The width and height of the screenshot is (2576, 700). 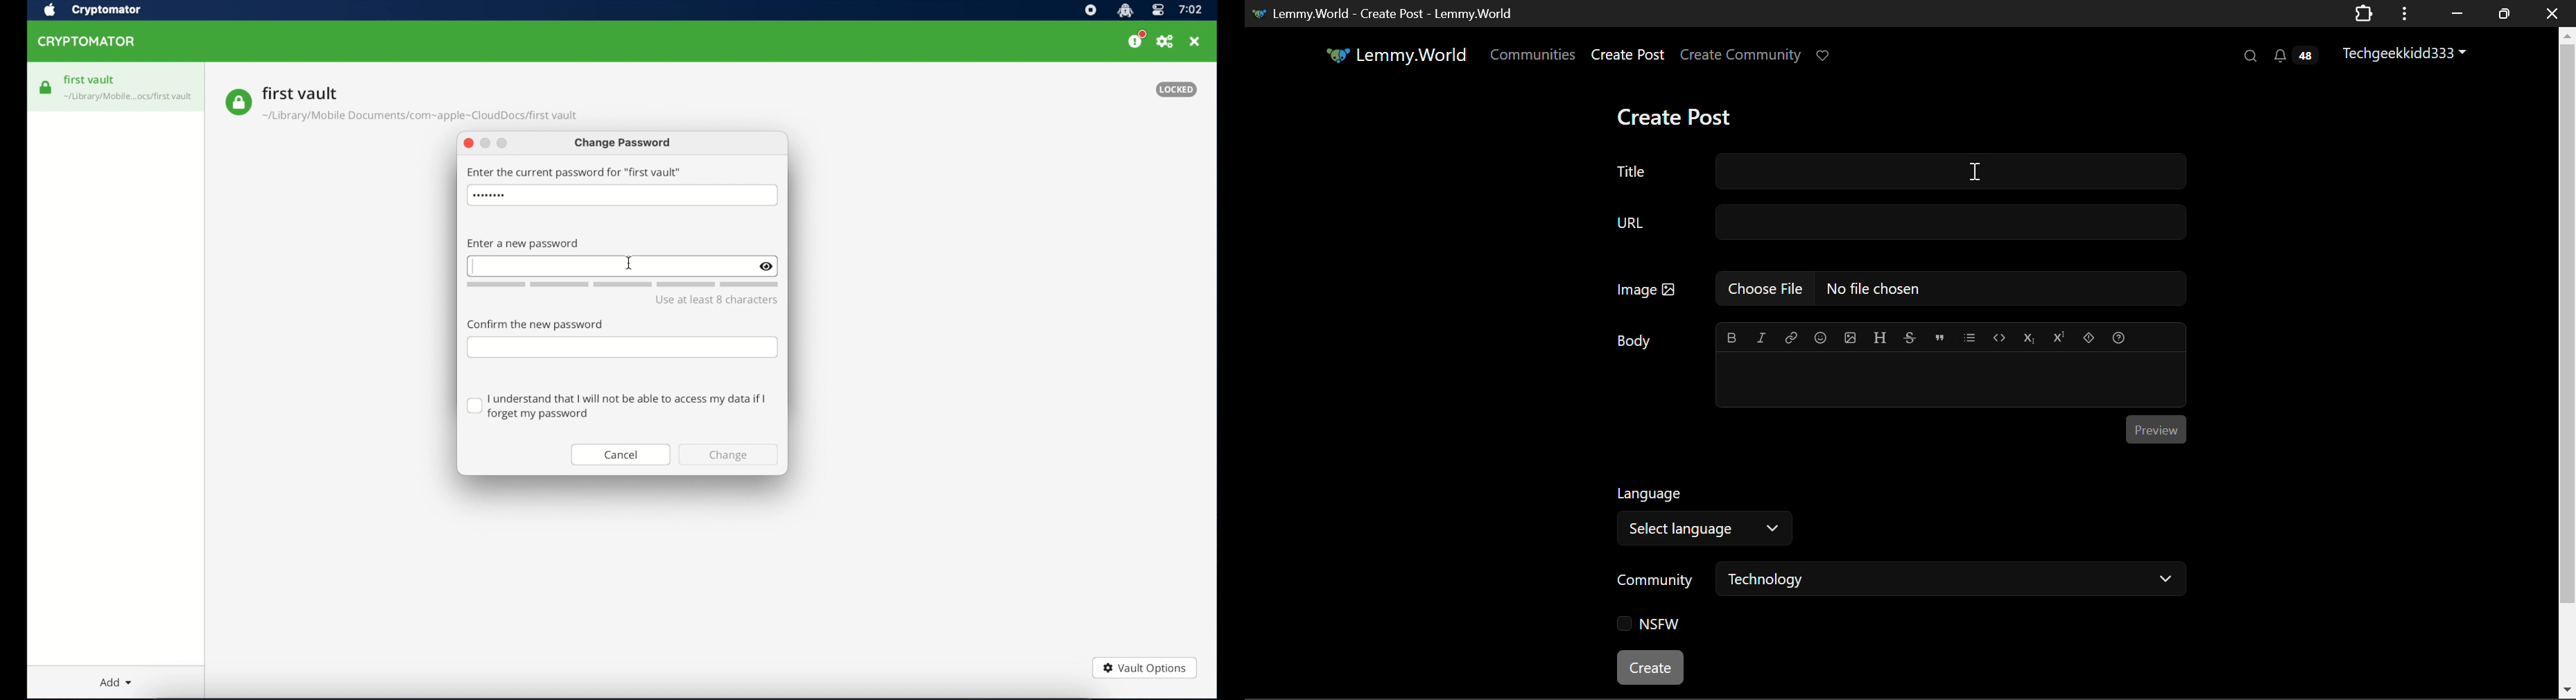 I want to click on vault icon, so click(x=238, y=102).